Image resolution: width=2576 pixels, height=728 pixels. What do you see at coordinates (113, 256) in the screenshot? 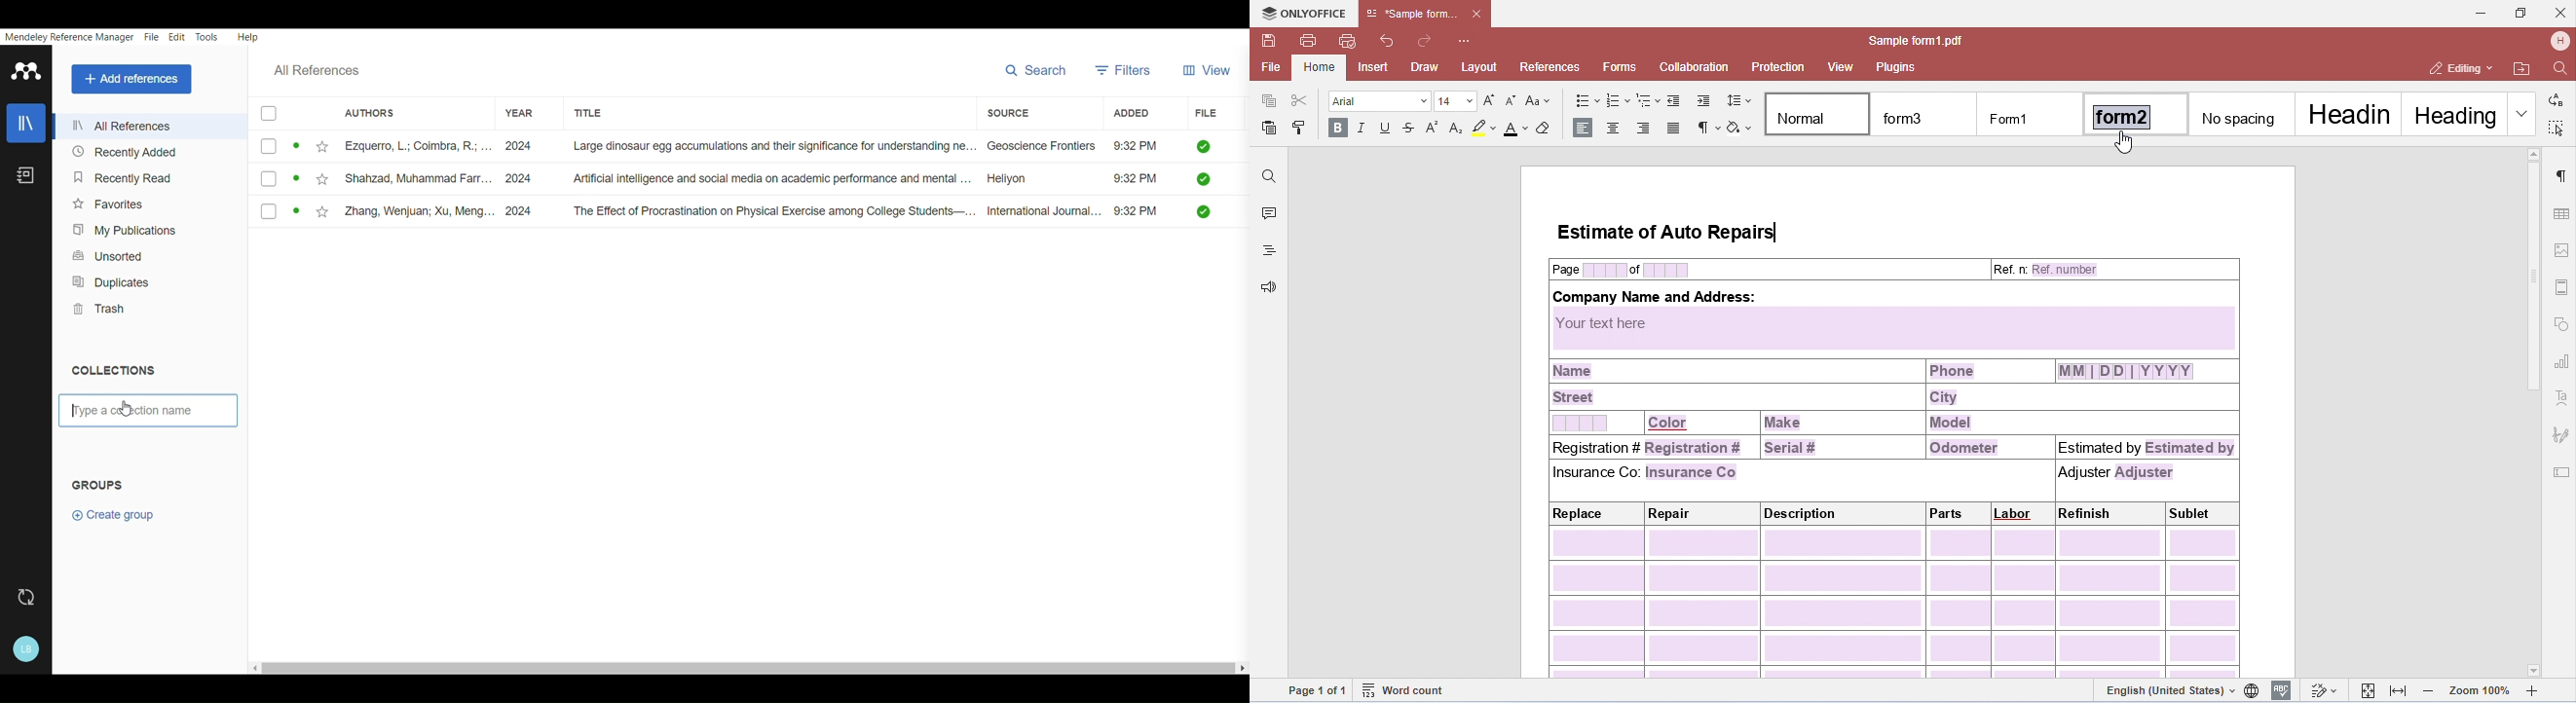
I see `Unsorted` at bounding box center [113, 256].